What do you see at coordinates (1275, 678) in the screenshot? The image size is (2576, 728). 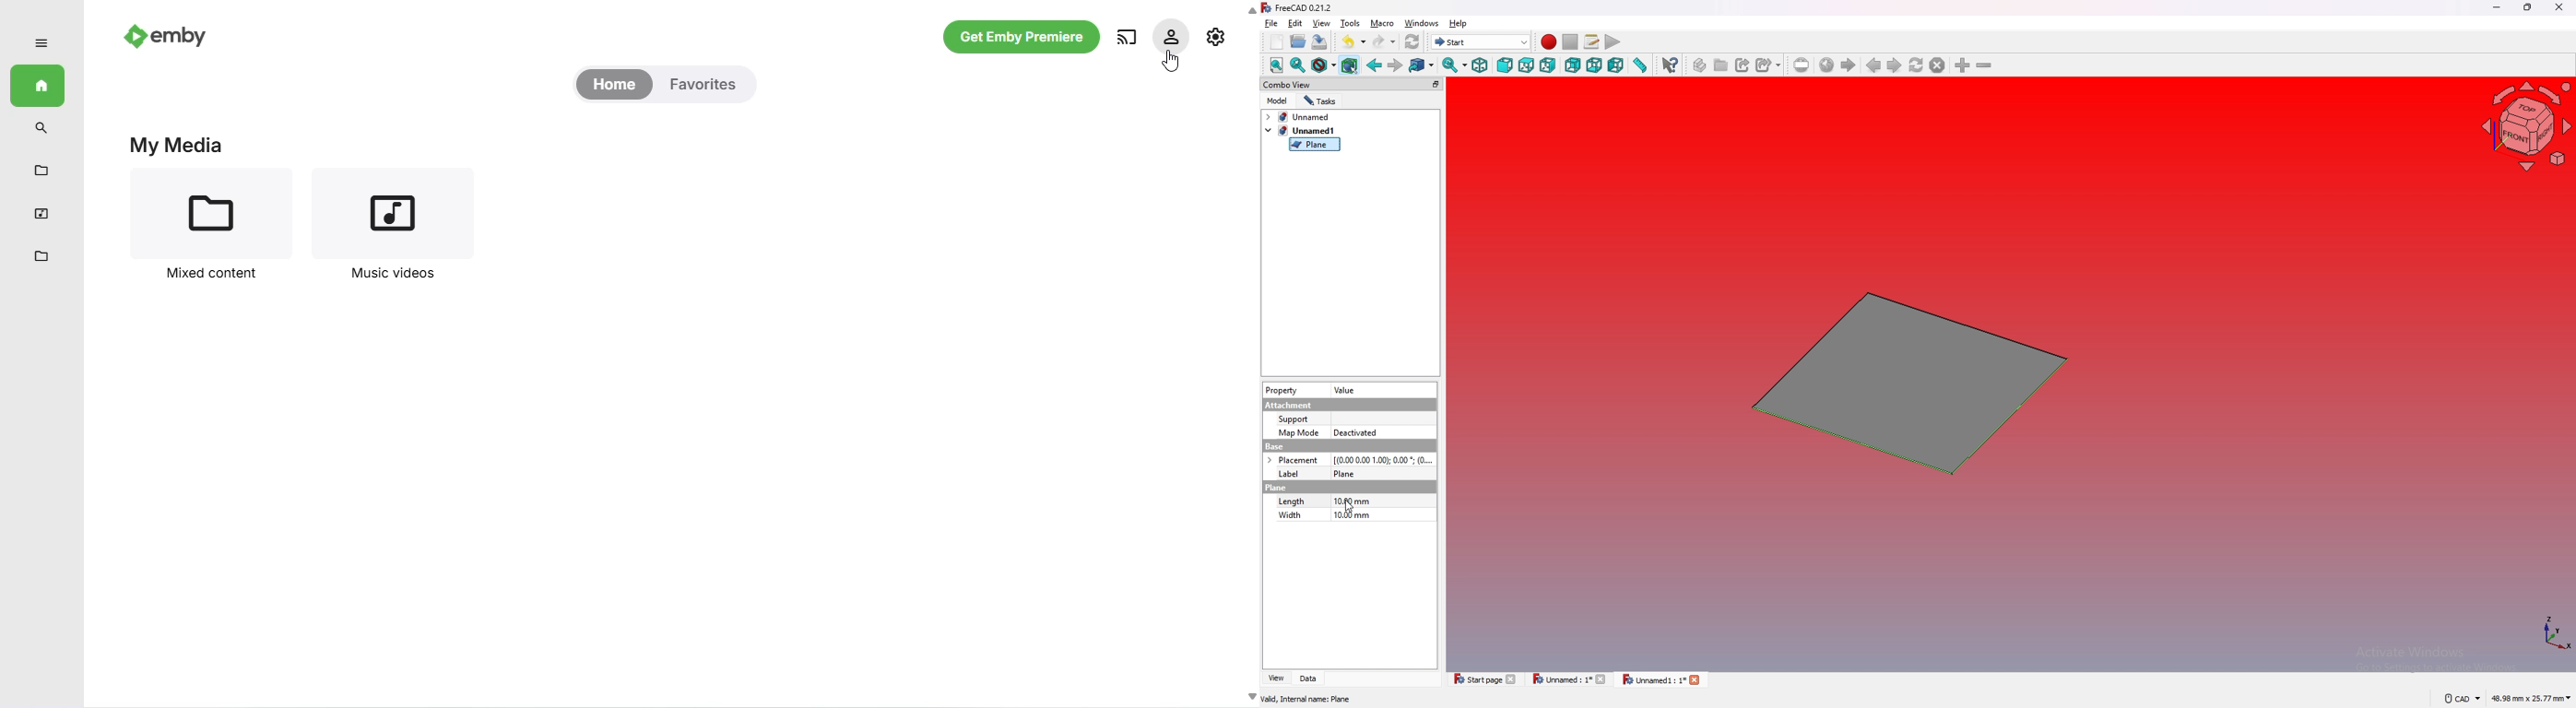 I see `view` at bounding box center [1275, 678].